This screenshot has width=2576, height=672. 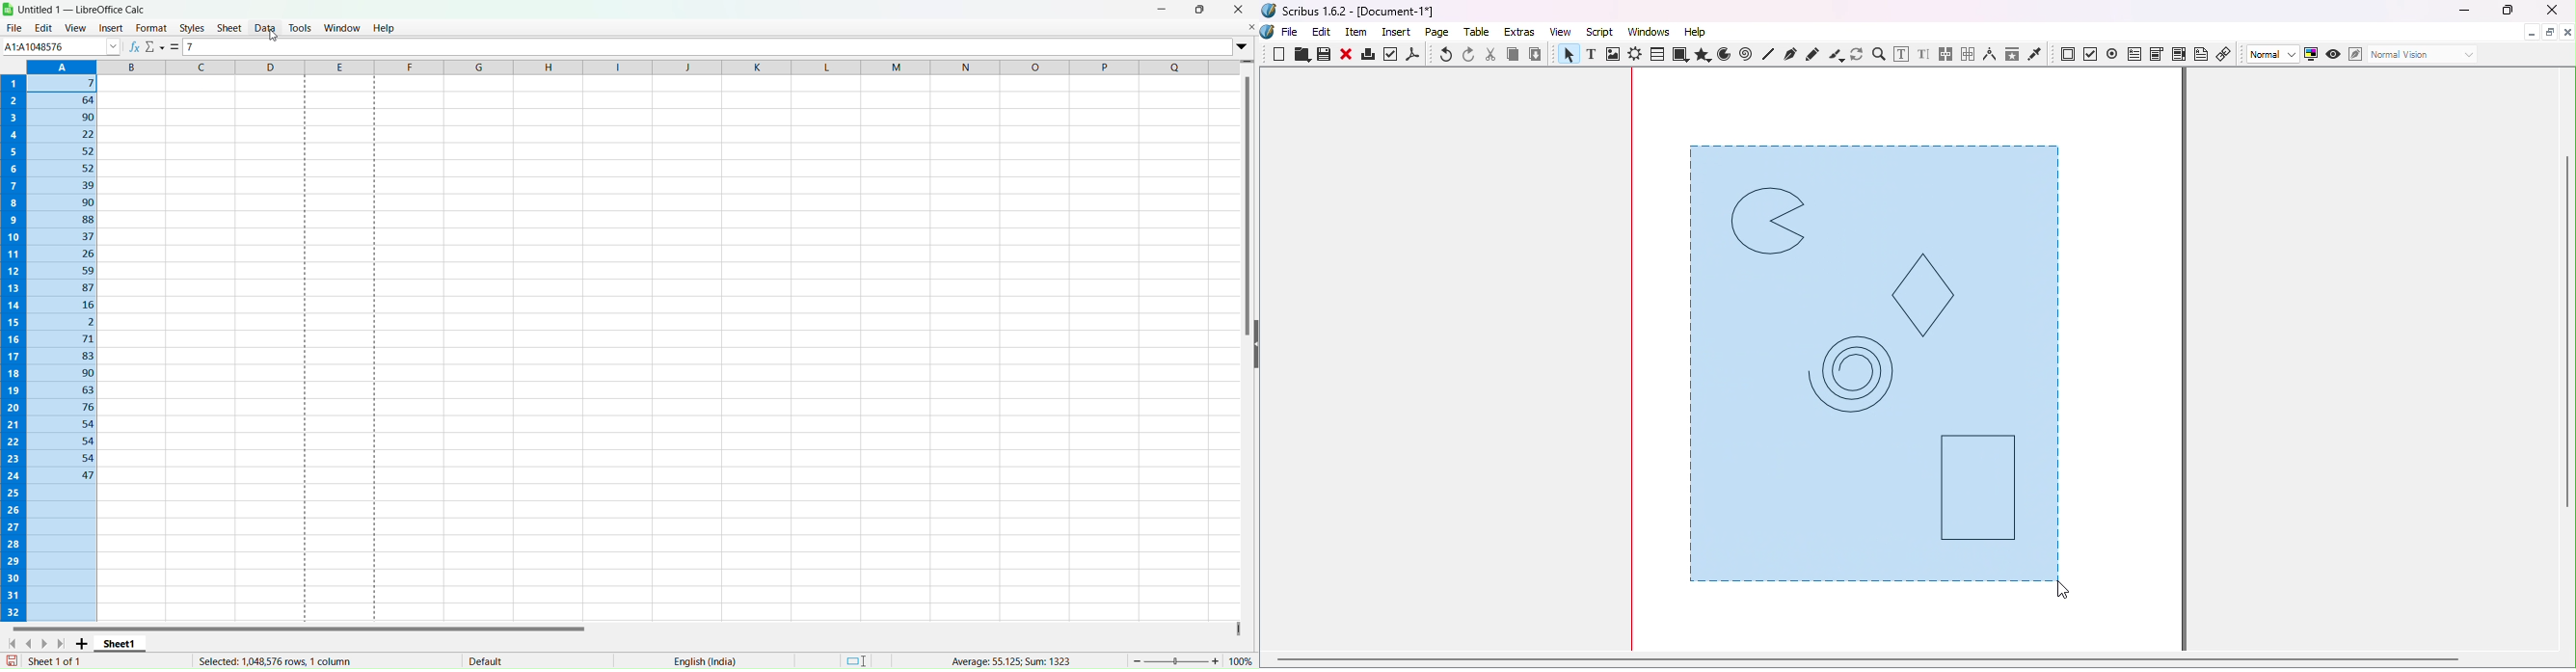 I want to click on Minimize, so click(x=1163, y=9).